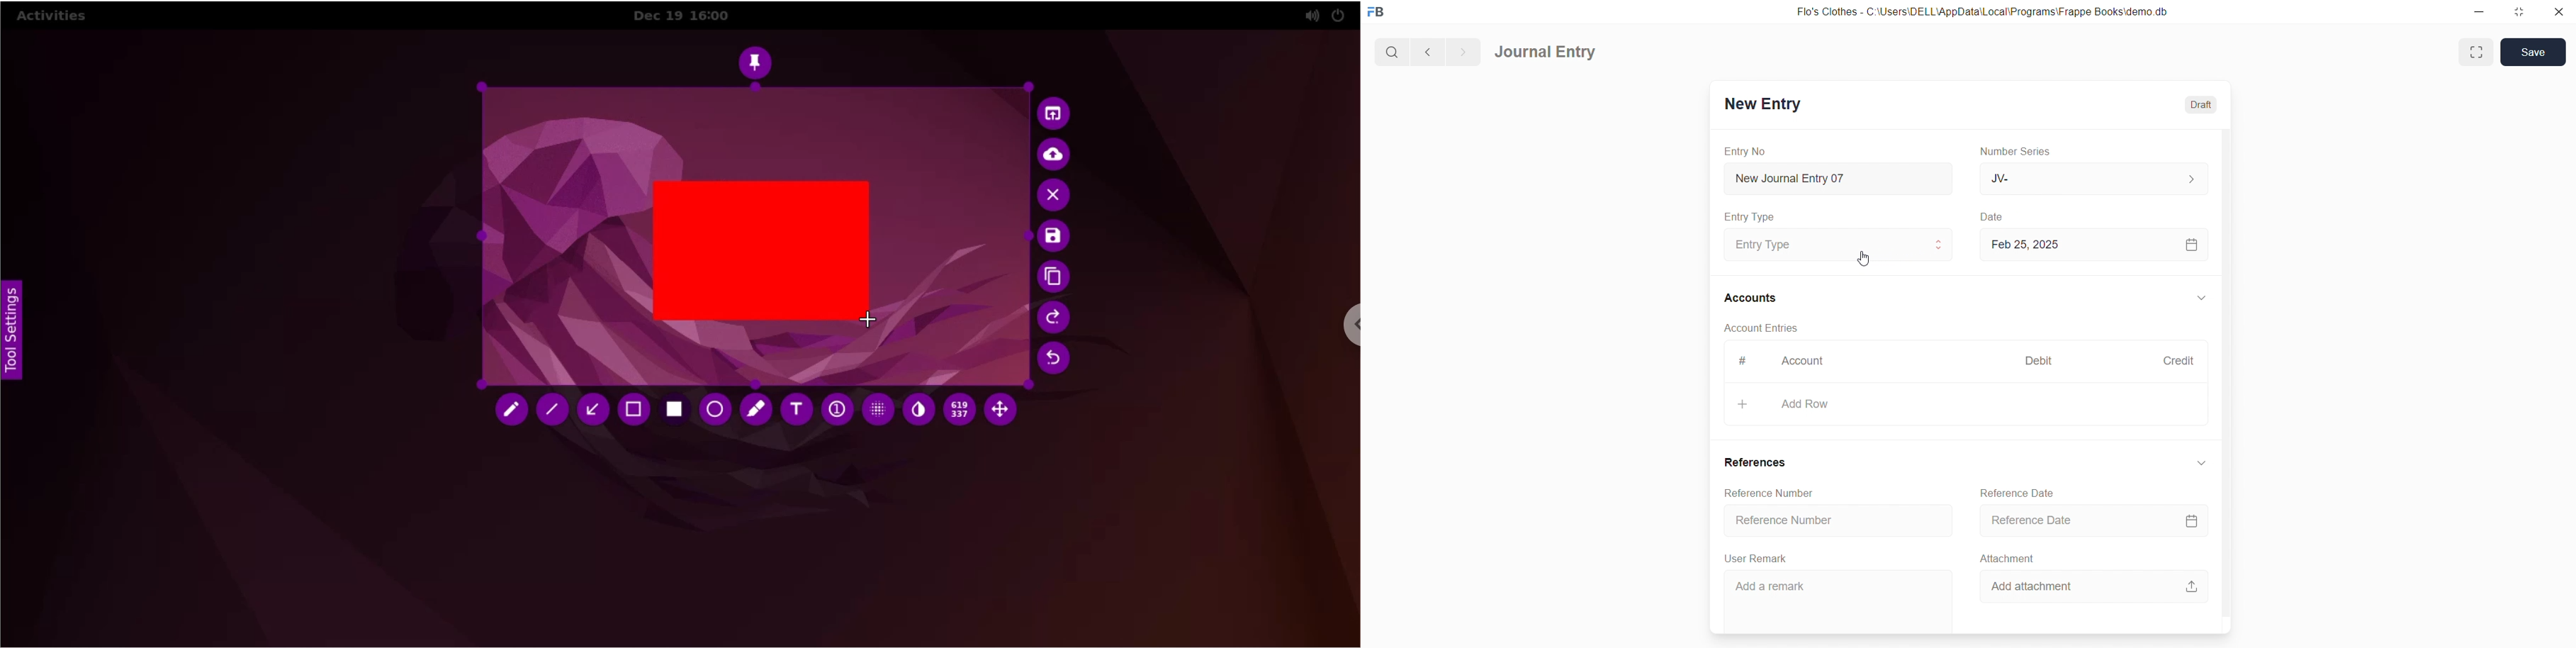  I want to click on Reference Date, so click(2019, 492).